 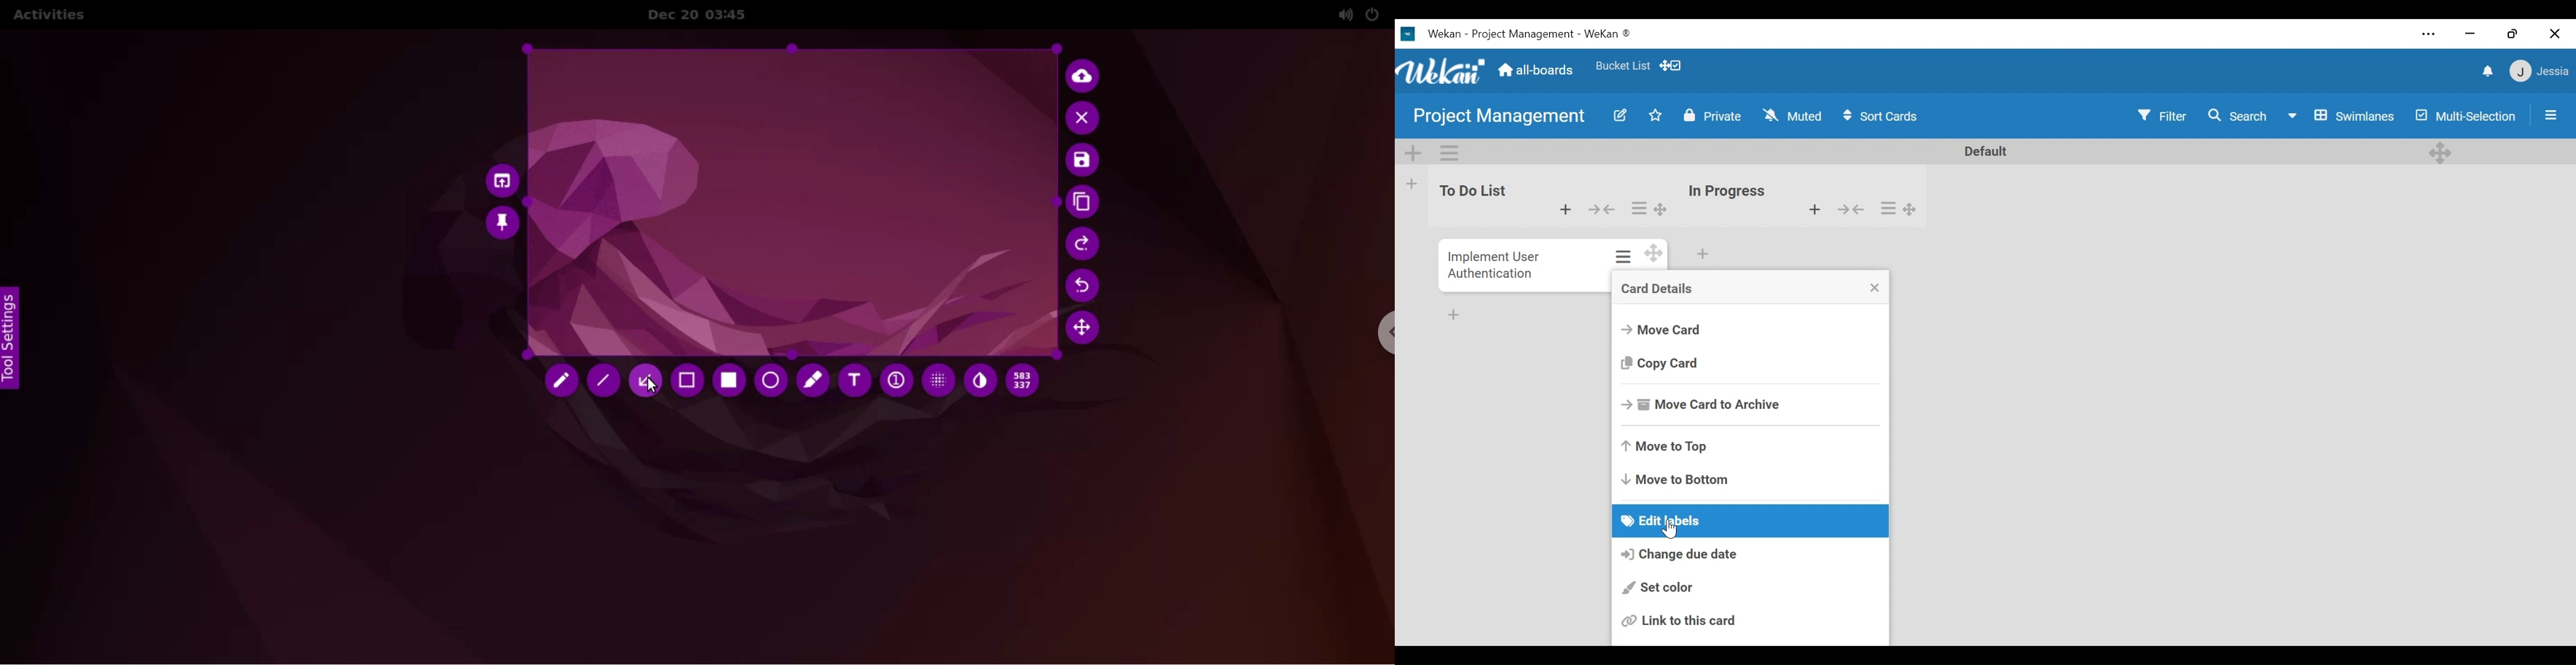 I want to click on Home (all-boards), so click(x=1538, y=71).